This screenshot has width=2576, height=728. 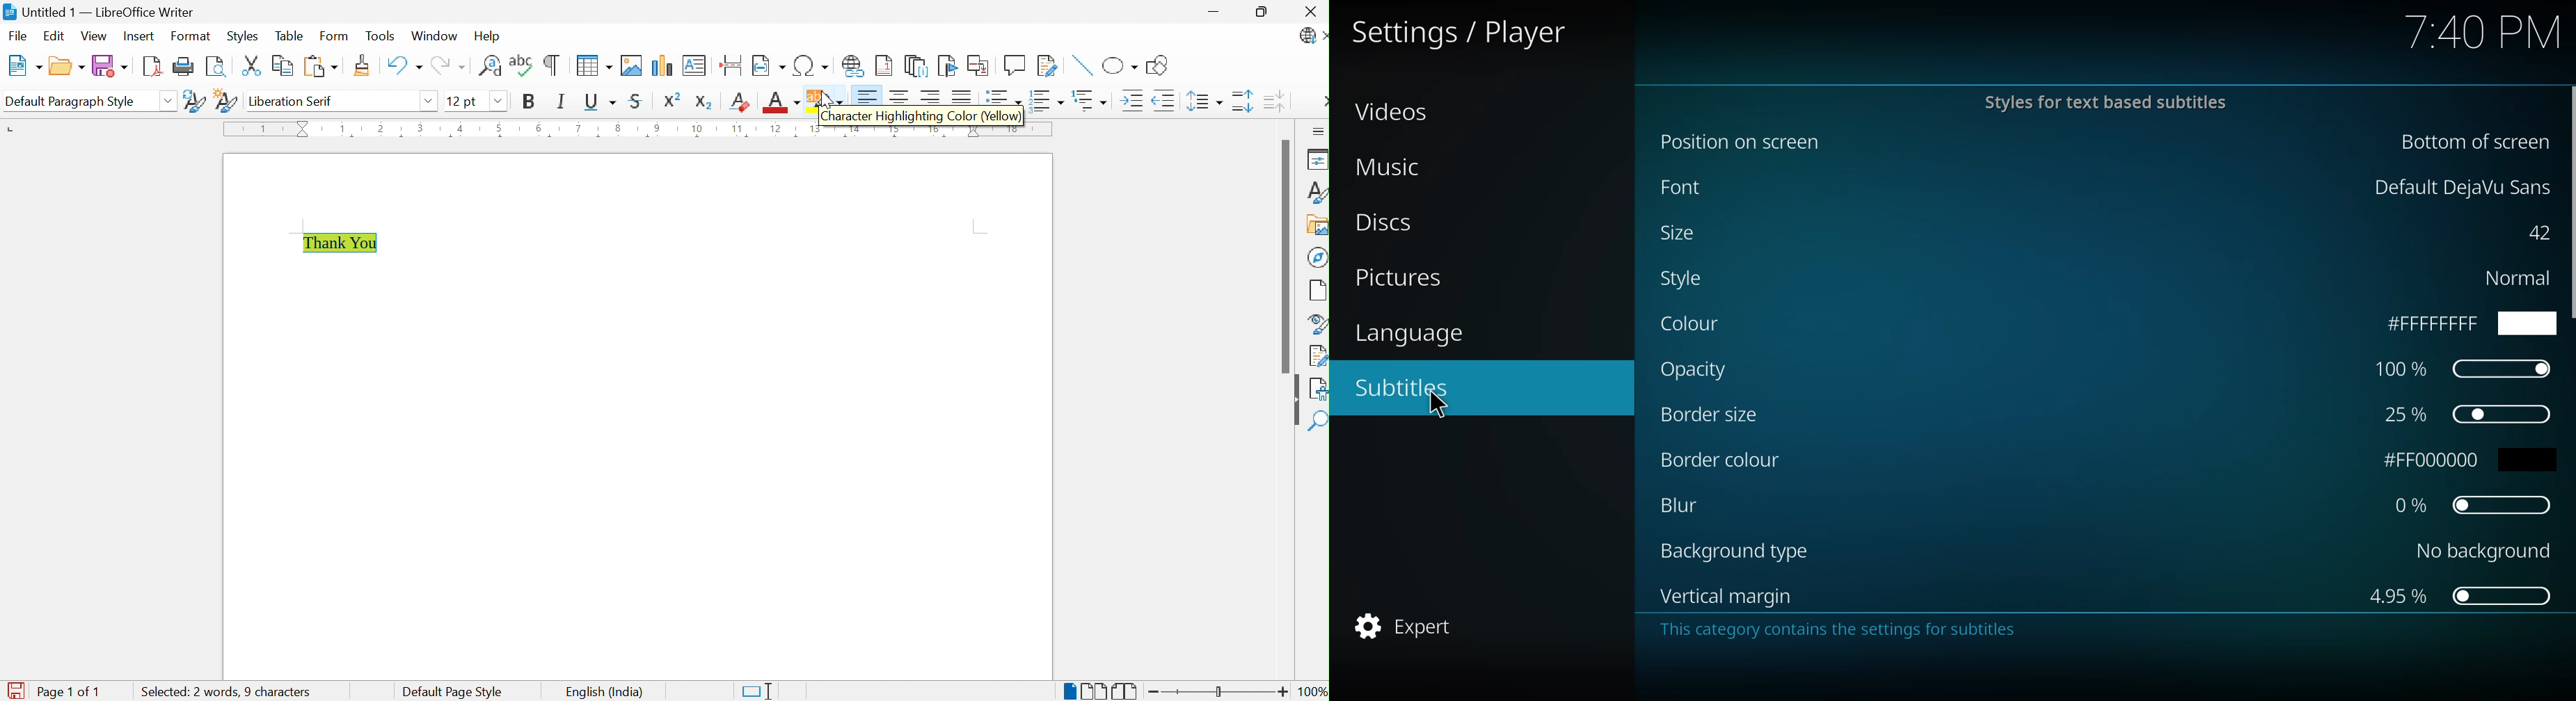 What do you see at coordinates (1685, 504) in the screenshot?
I see `blur` at bounding box center [1685, 504].